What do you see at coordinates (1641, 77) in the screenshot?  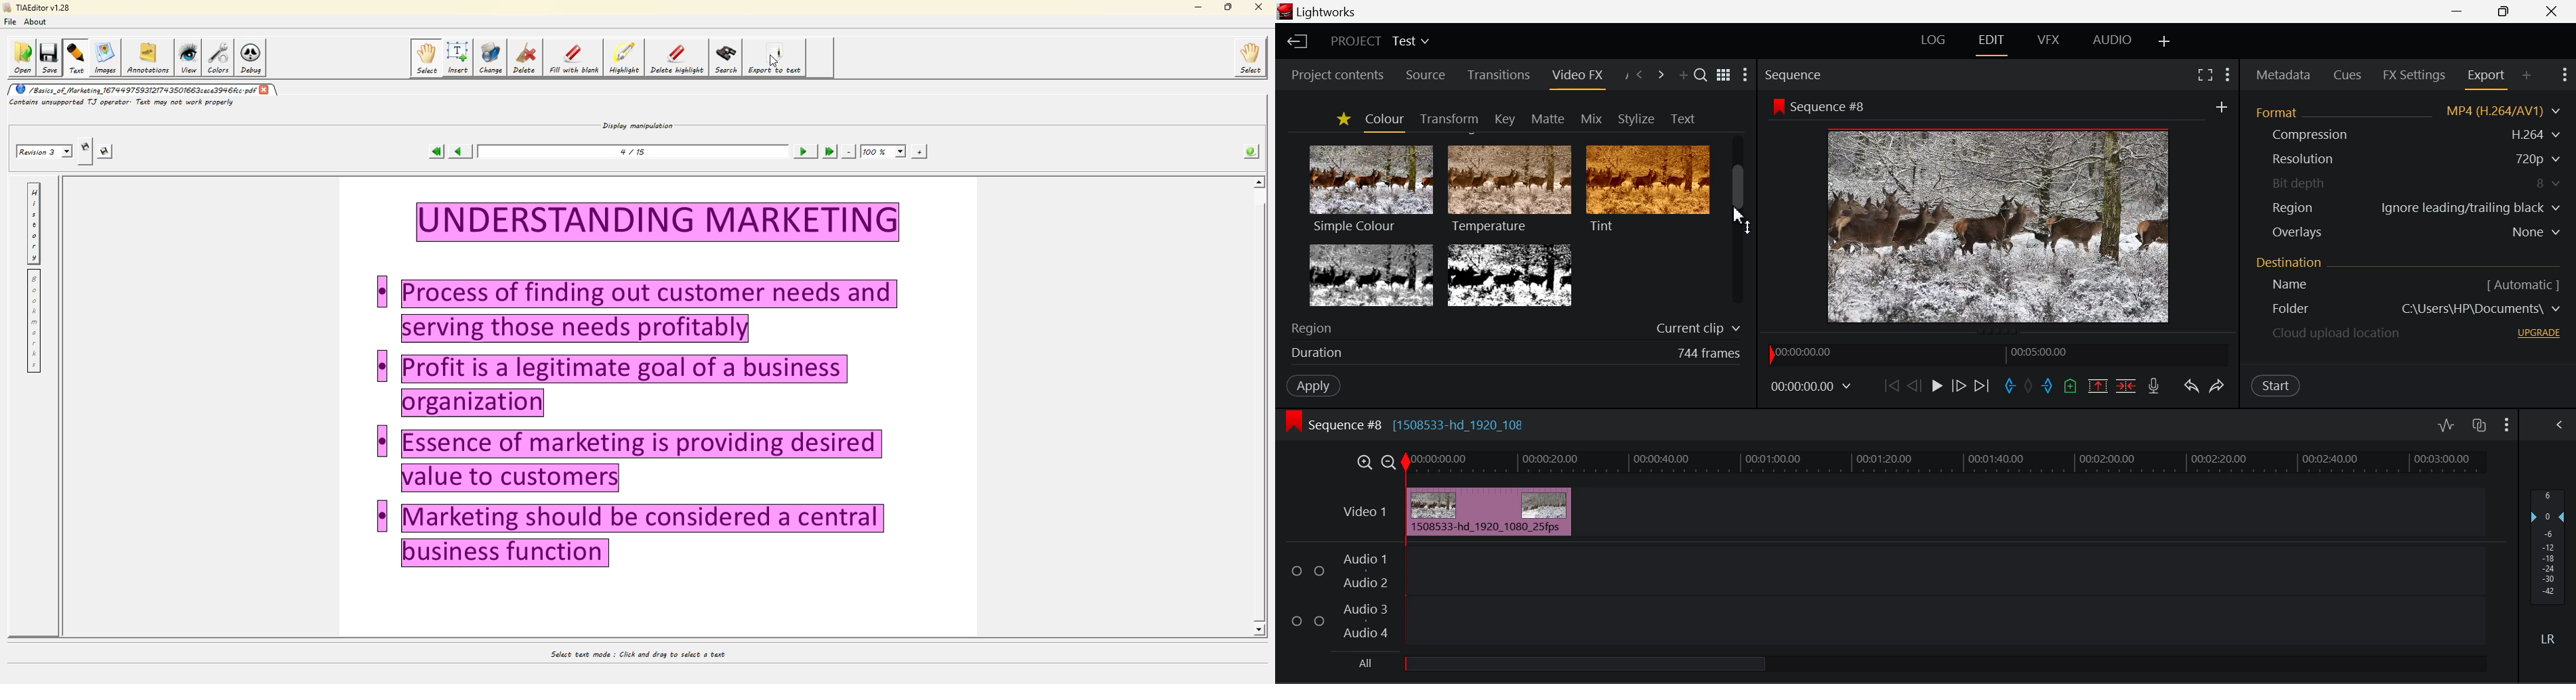 I see `Previous Panel` at bounding box center [1641, 77].